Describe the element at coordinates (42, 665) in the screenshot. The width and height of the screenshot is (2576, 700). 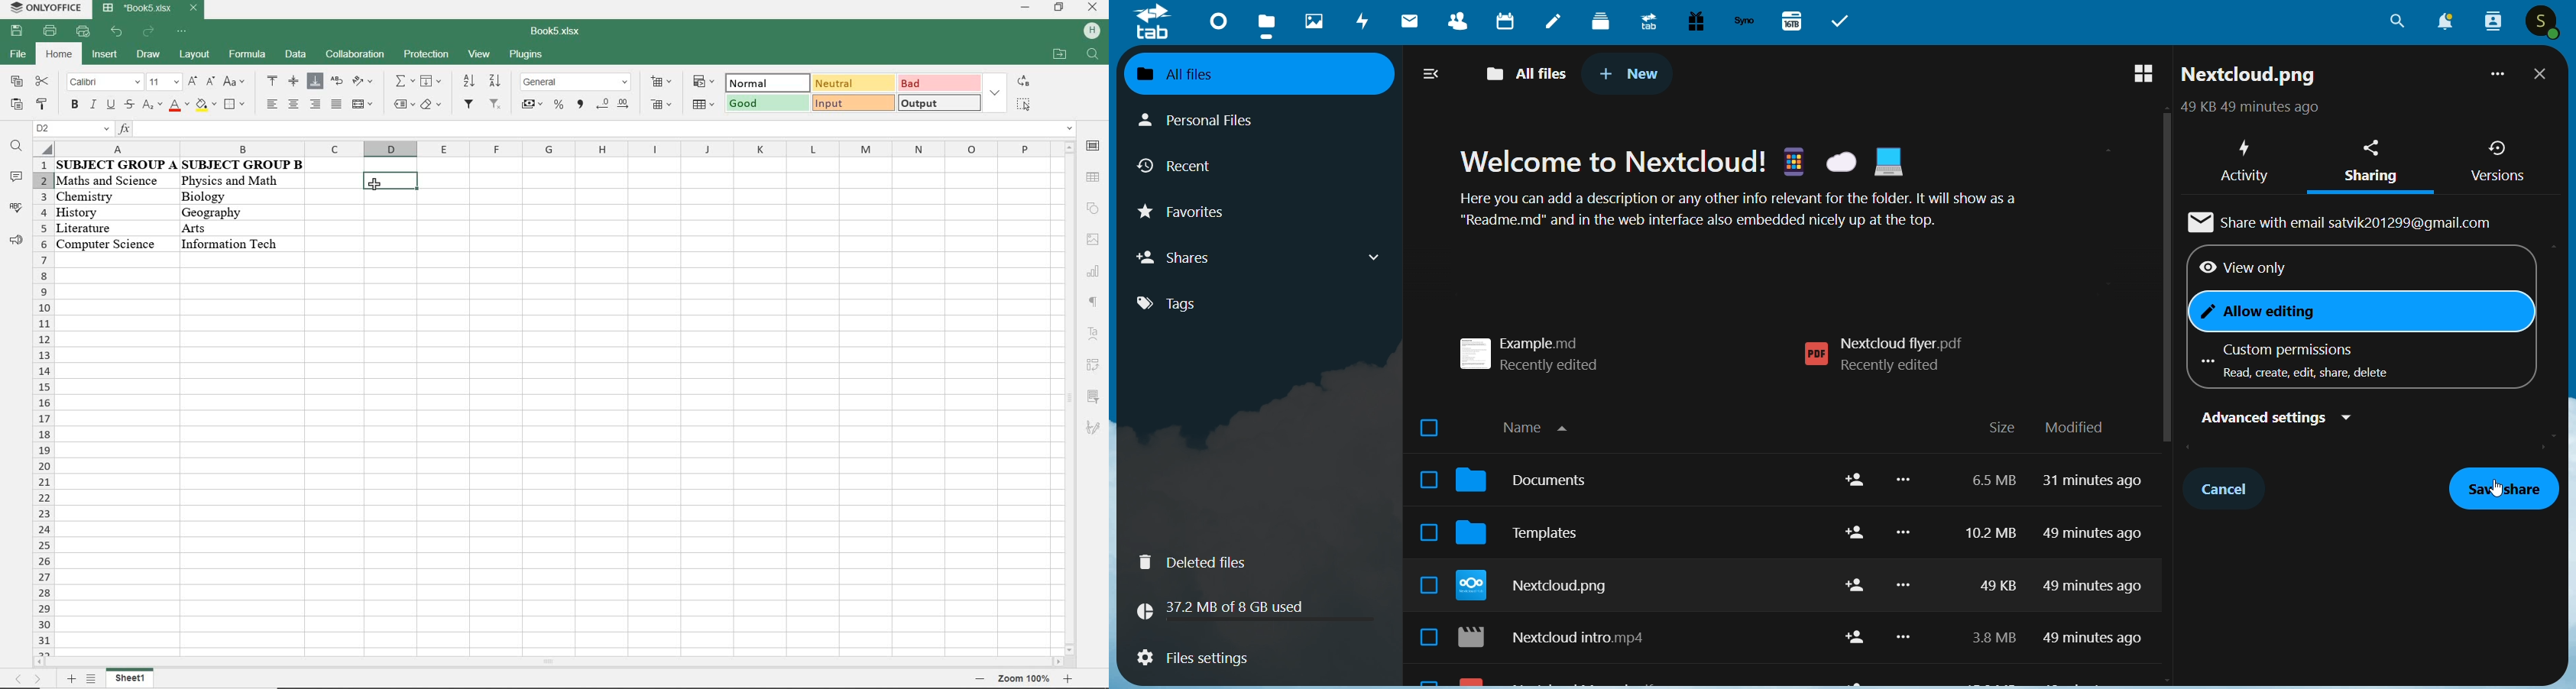
I see `scroll left` at that location.